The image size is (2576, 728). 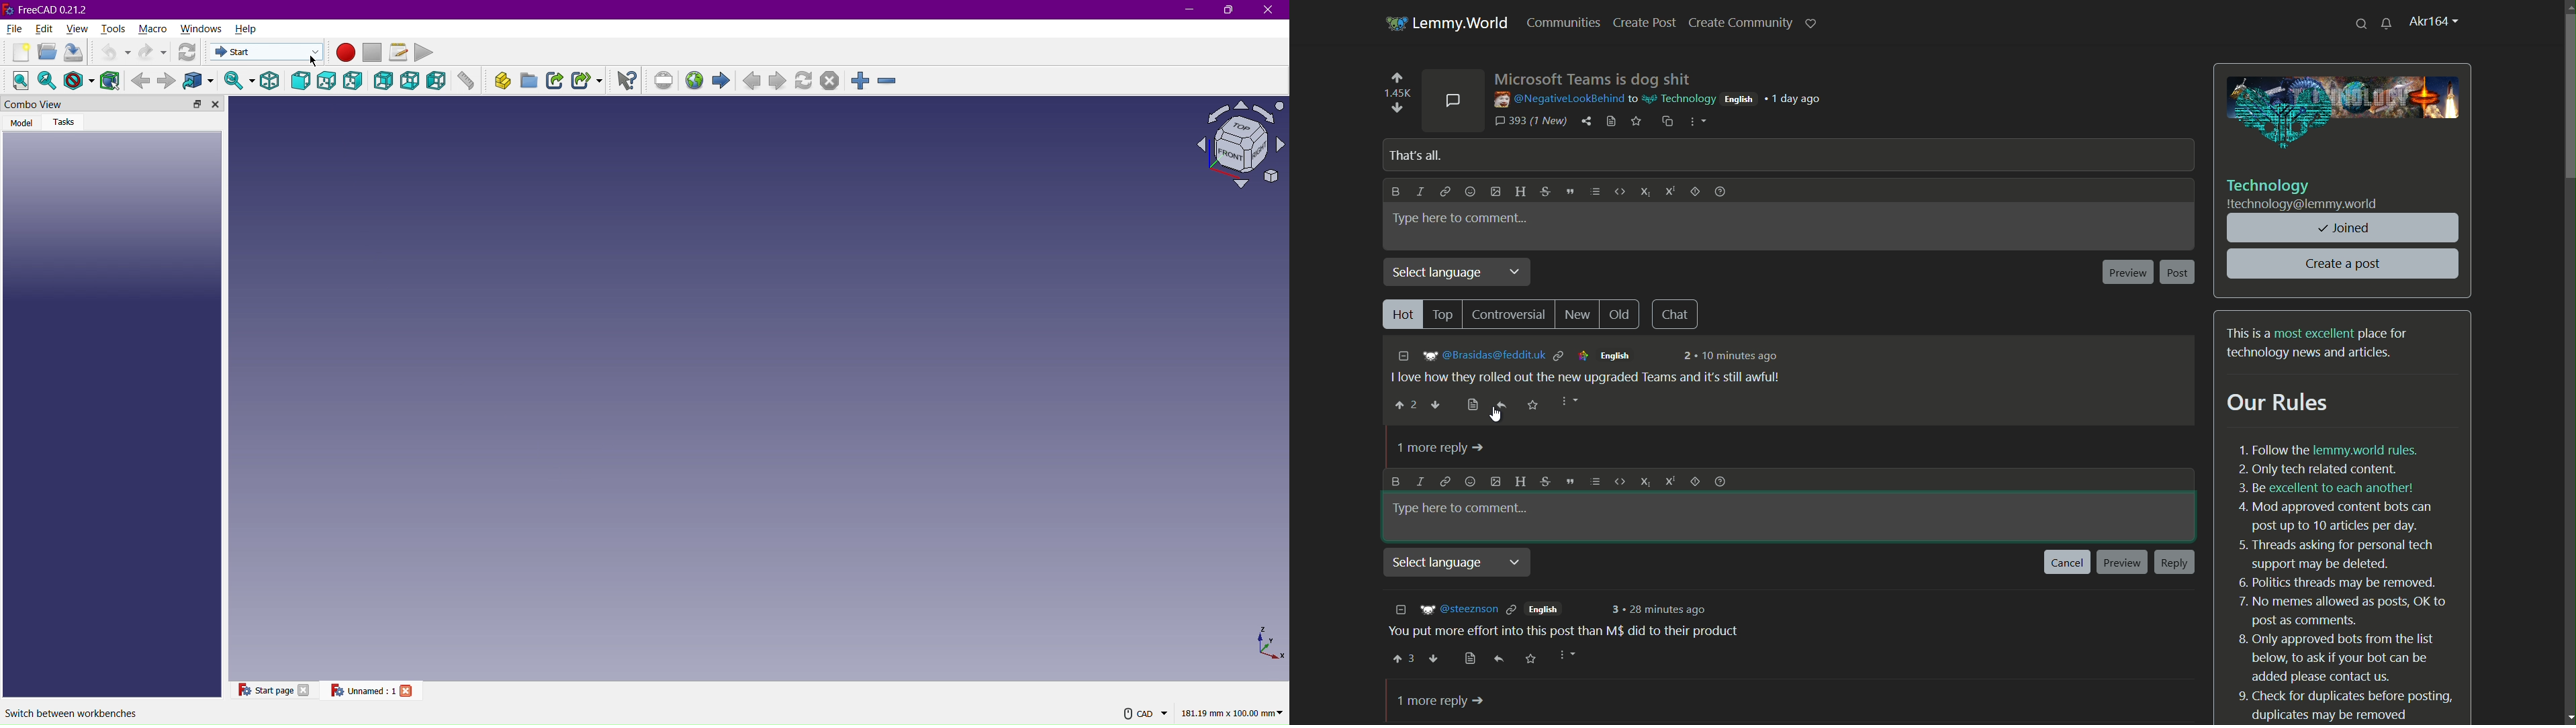 I want to click on close tab, so click(x=216, y=104).